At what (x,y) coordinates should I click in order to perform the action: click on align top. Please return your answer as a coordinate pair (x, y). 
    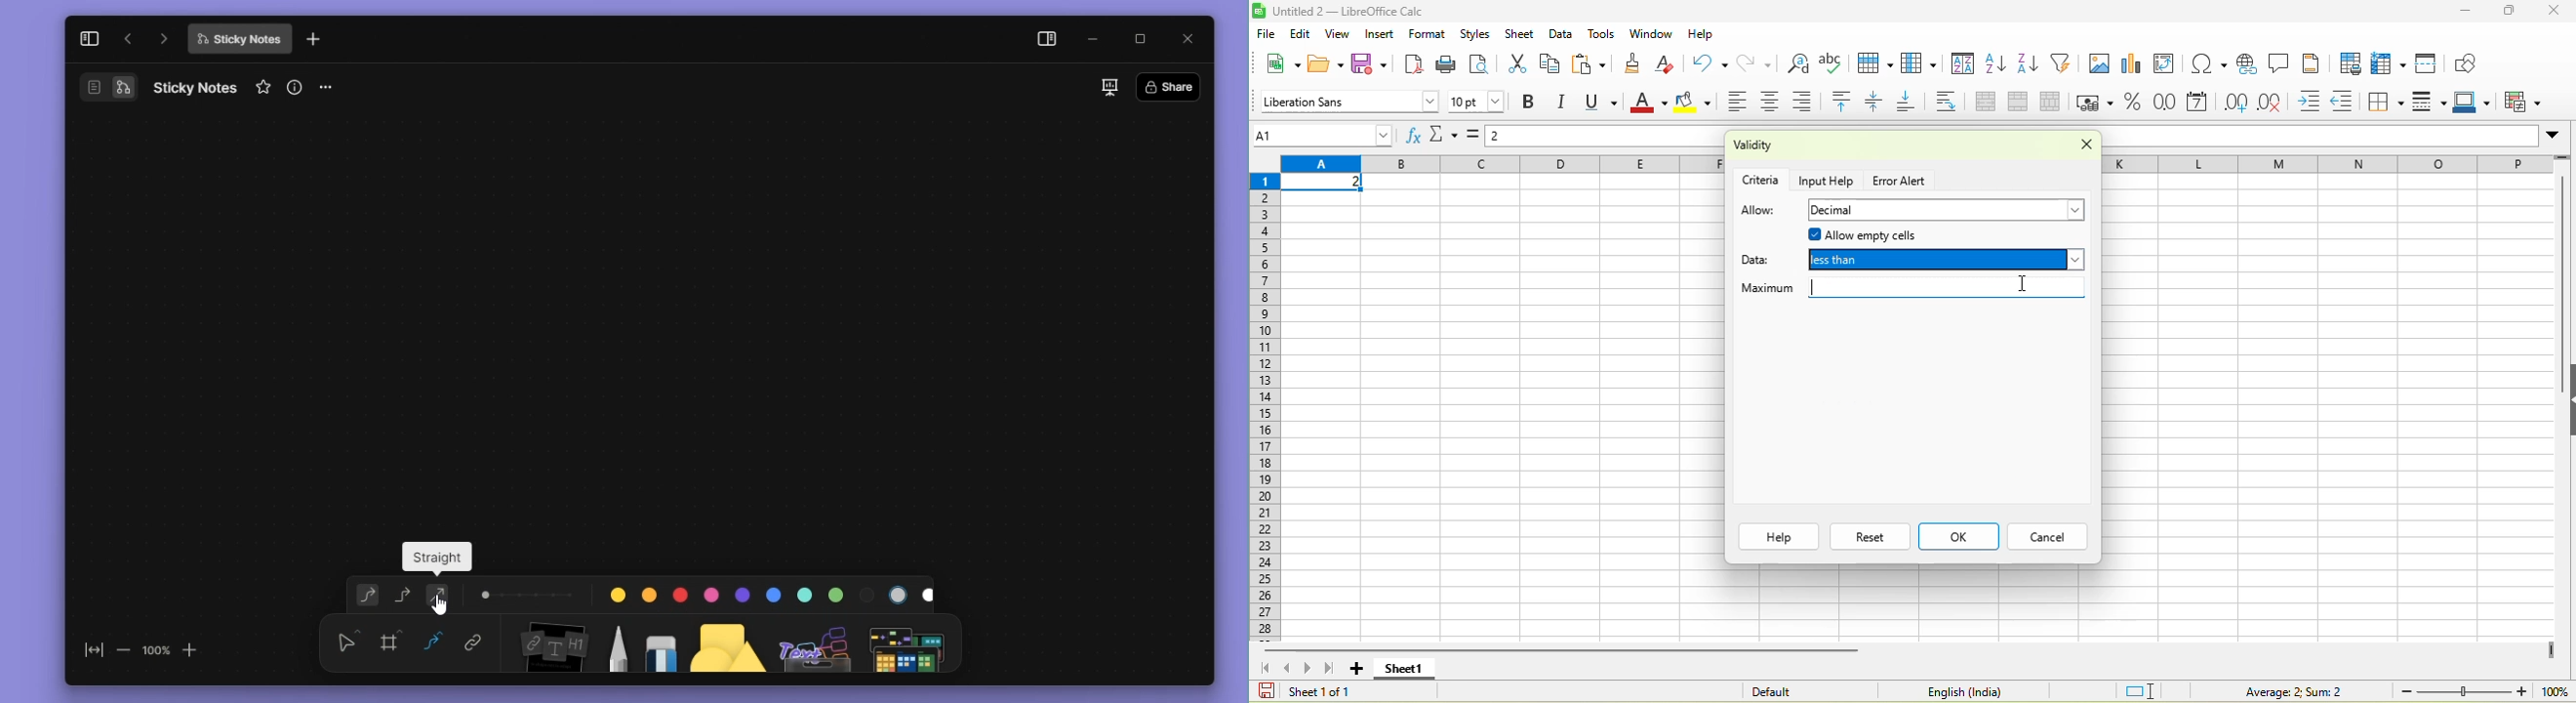
    Looking at the image, I should click on (1844, 102).